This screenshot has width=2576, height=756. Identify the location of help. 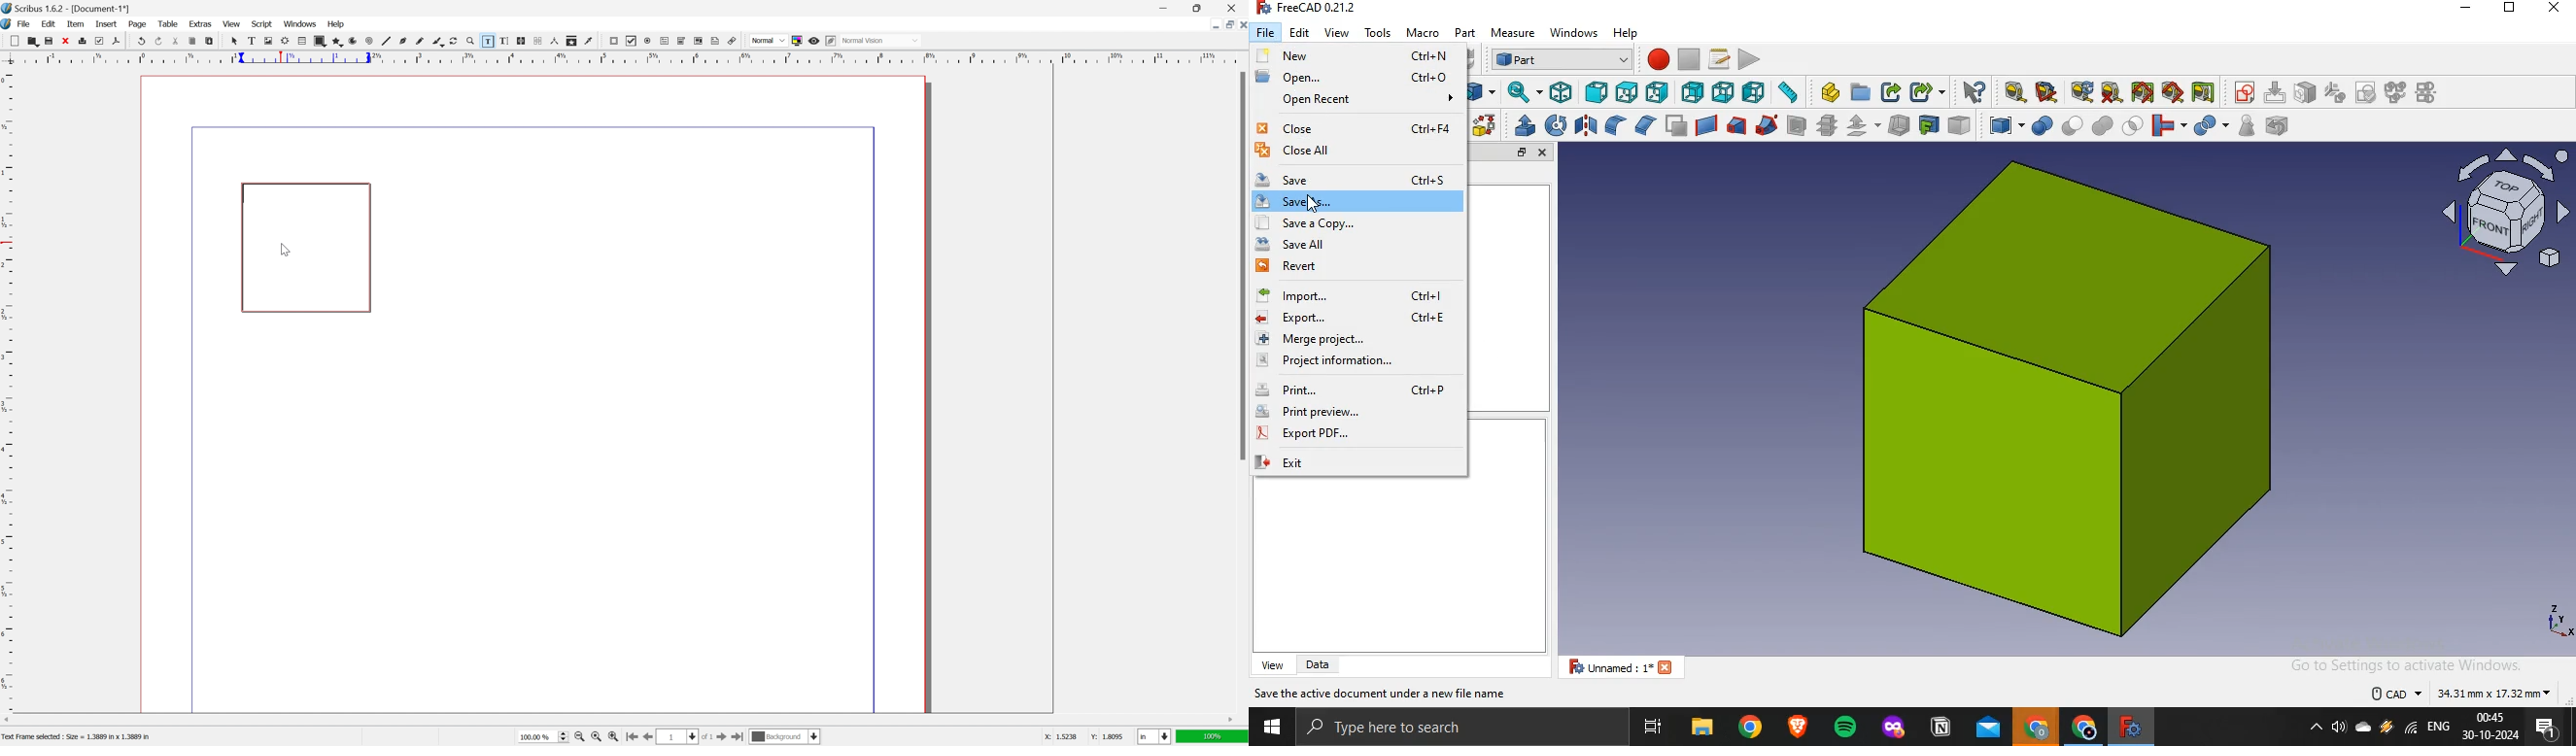
(337, 23).